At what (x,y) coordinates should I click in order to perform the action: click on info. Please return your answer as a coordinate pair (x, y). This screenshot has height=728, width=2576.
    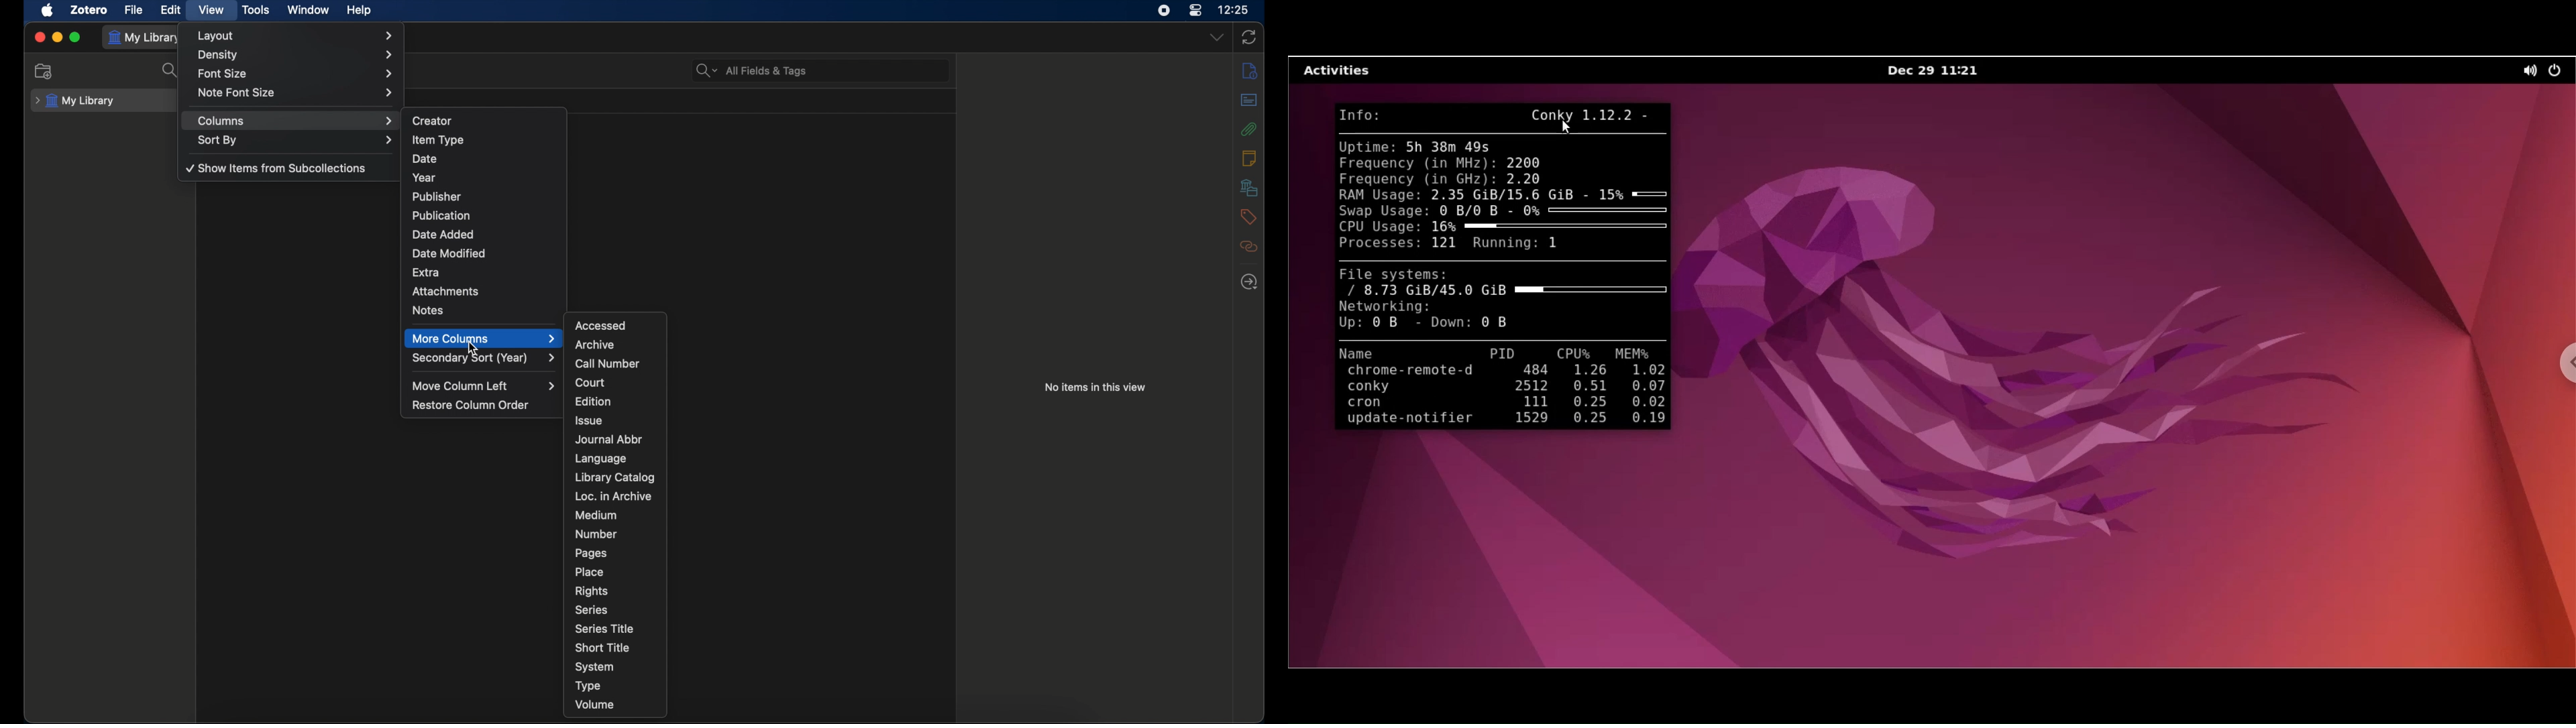
    Looking at the image, I should click on (1249, 71).